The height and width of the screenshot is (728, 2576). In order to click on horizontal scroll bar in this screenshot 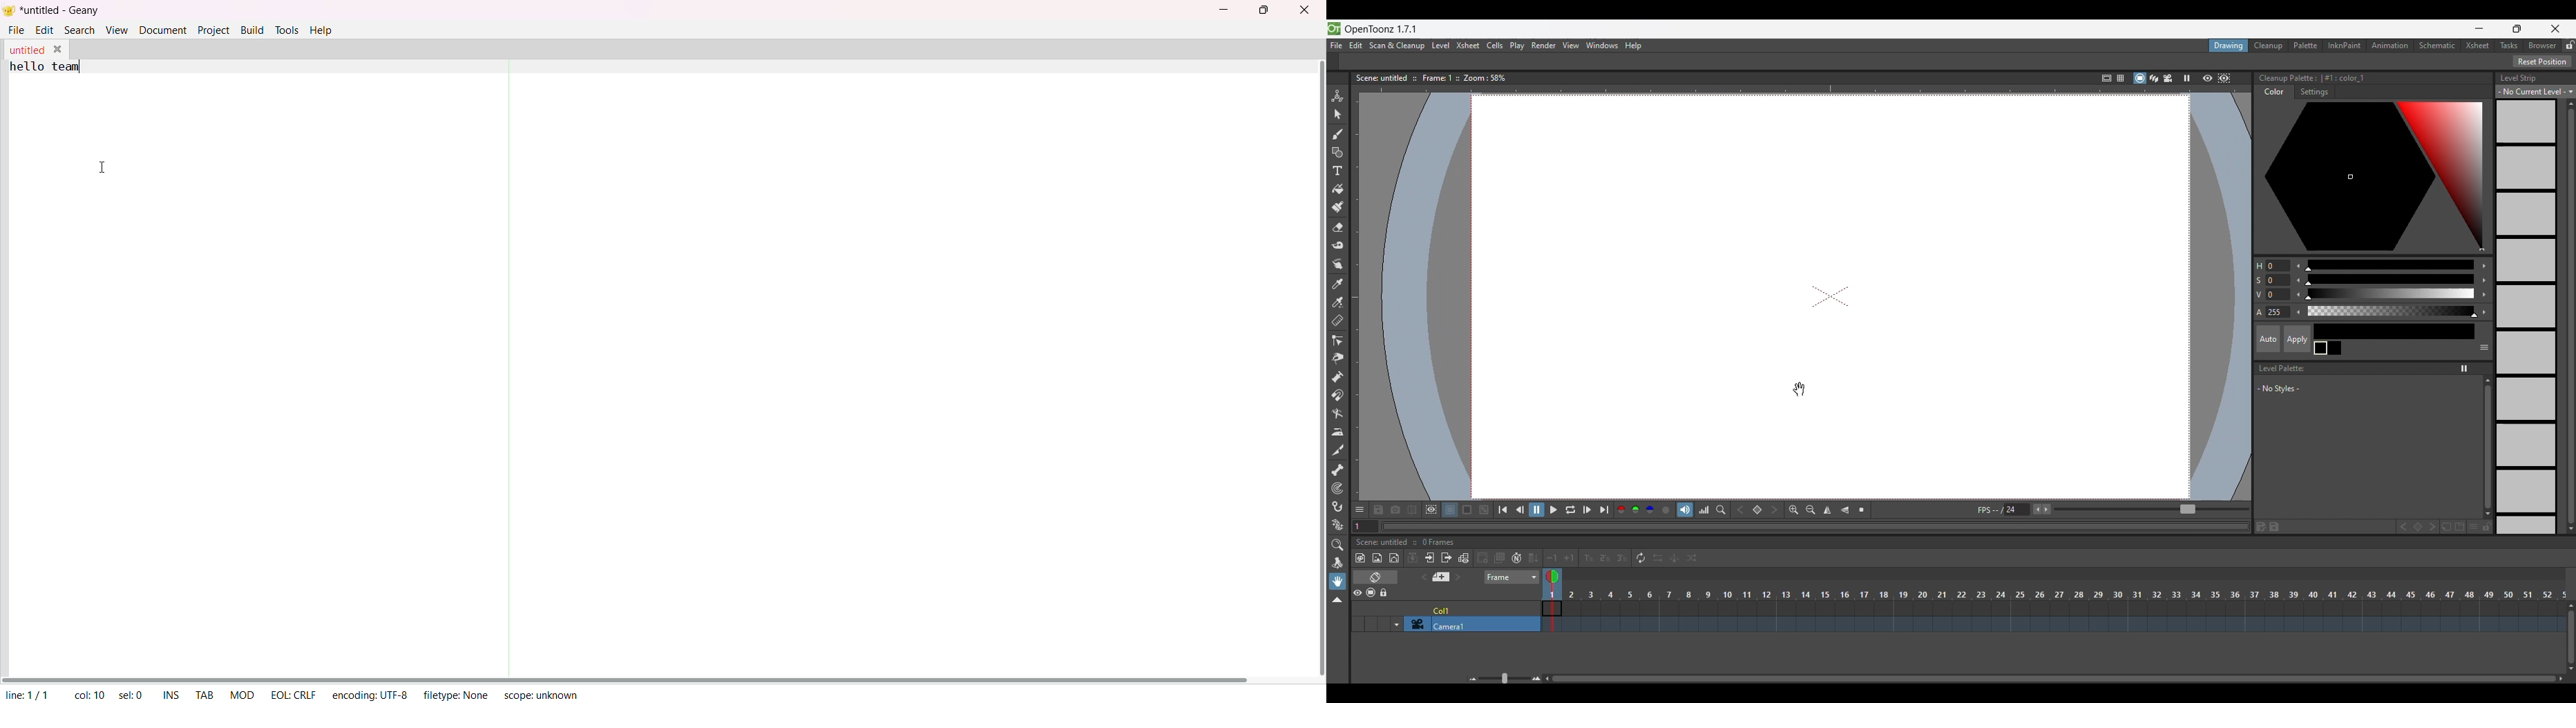, I will do `click(648, 677)`.